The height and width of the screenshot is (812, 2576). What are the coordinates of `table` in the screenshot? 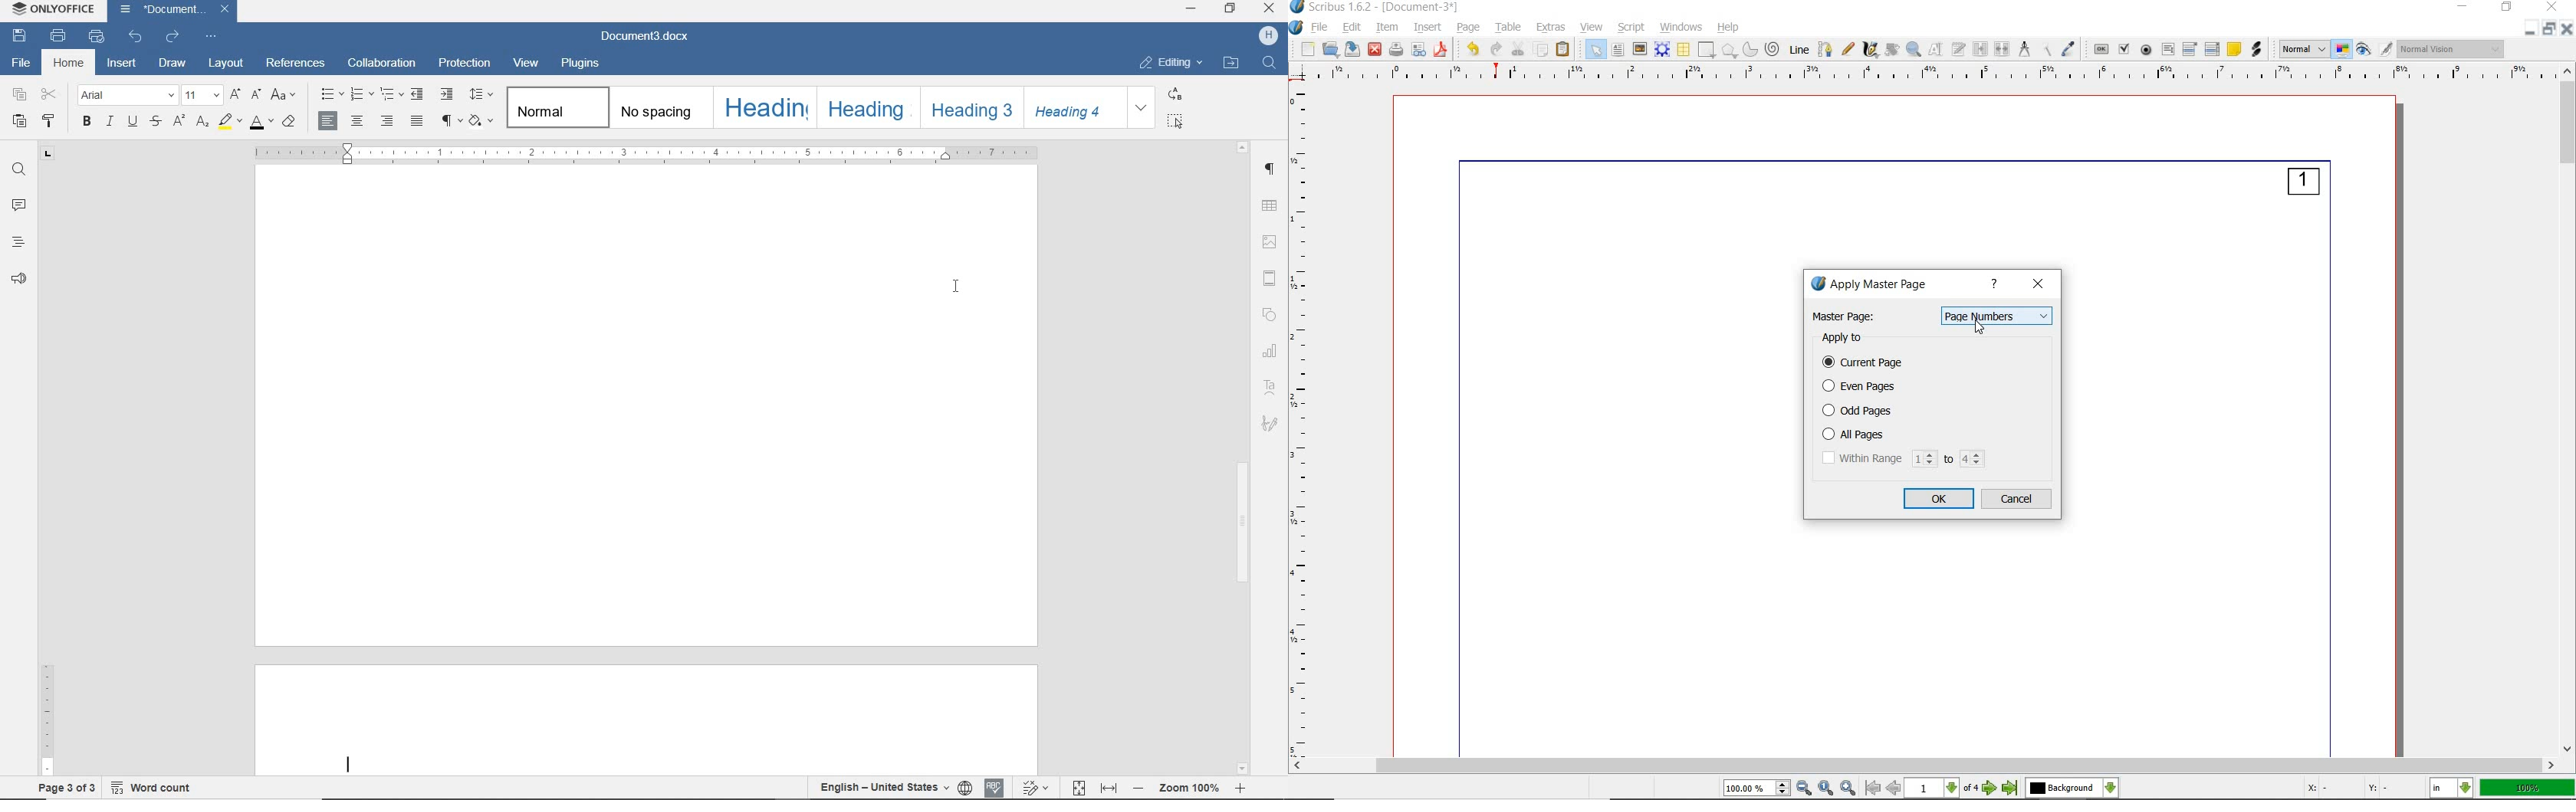 It's located at (1508, 27).